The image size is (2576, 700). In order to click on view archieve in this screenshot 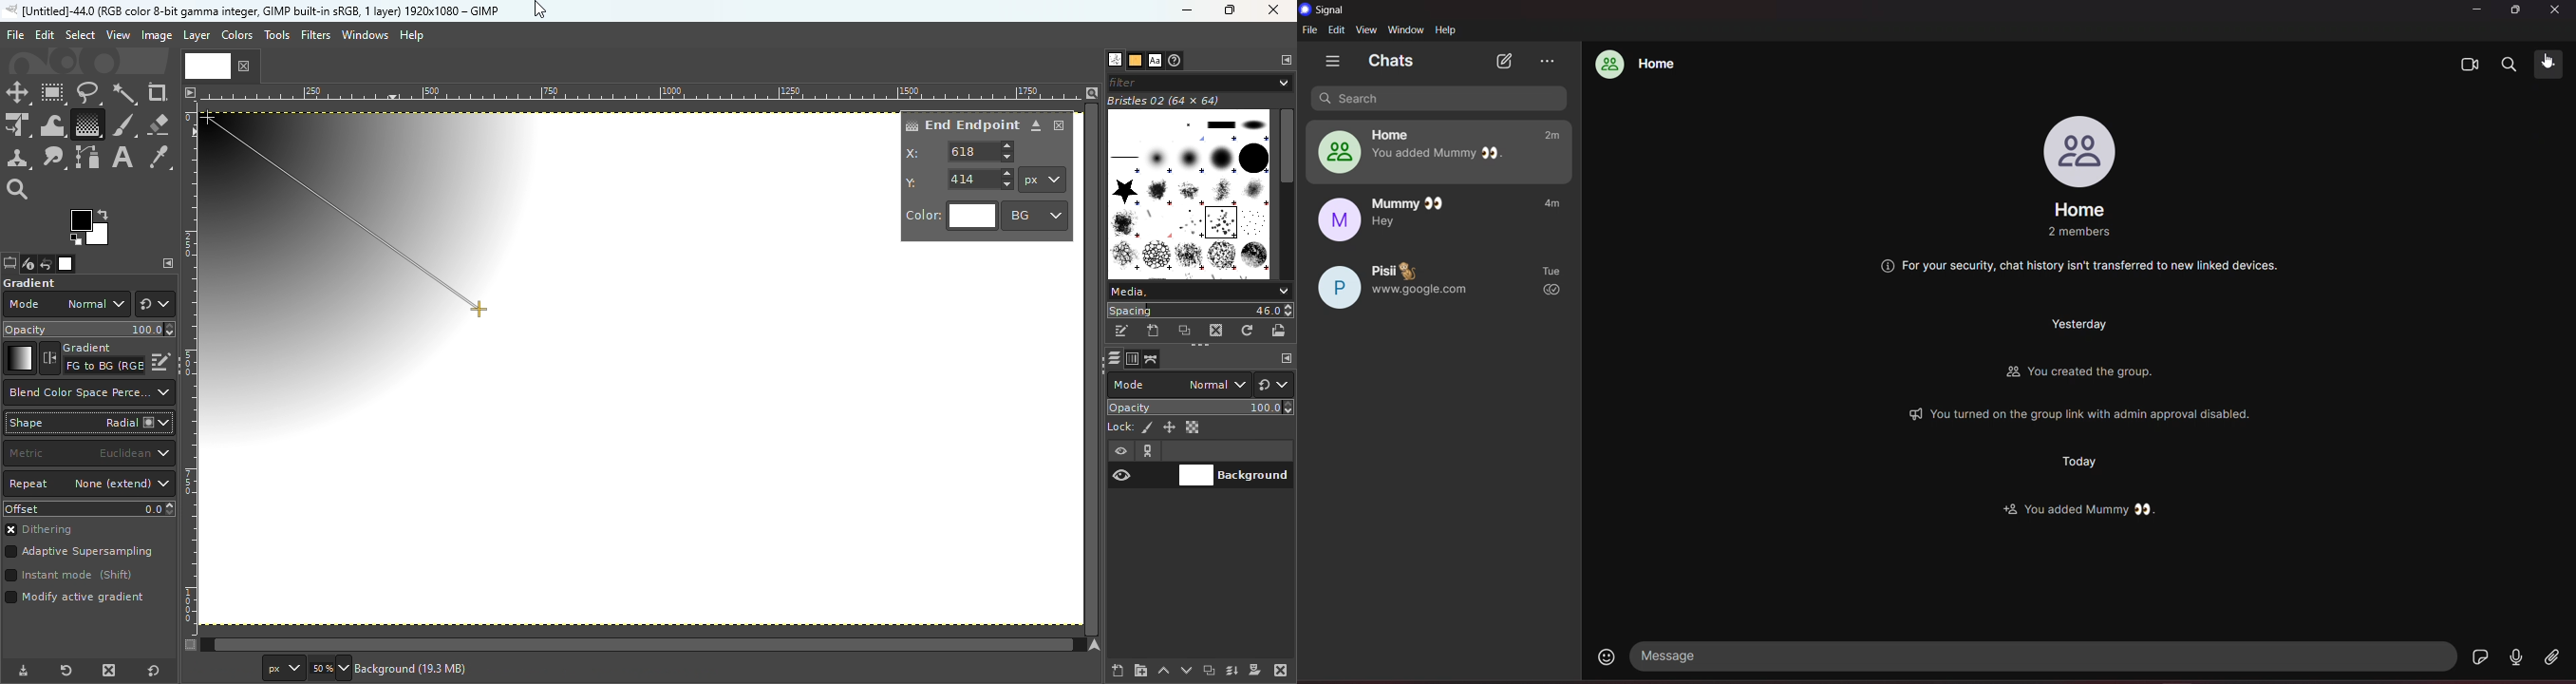, I will do `click(1548, 63)`.